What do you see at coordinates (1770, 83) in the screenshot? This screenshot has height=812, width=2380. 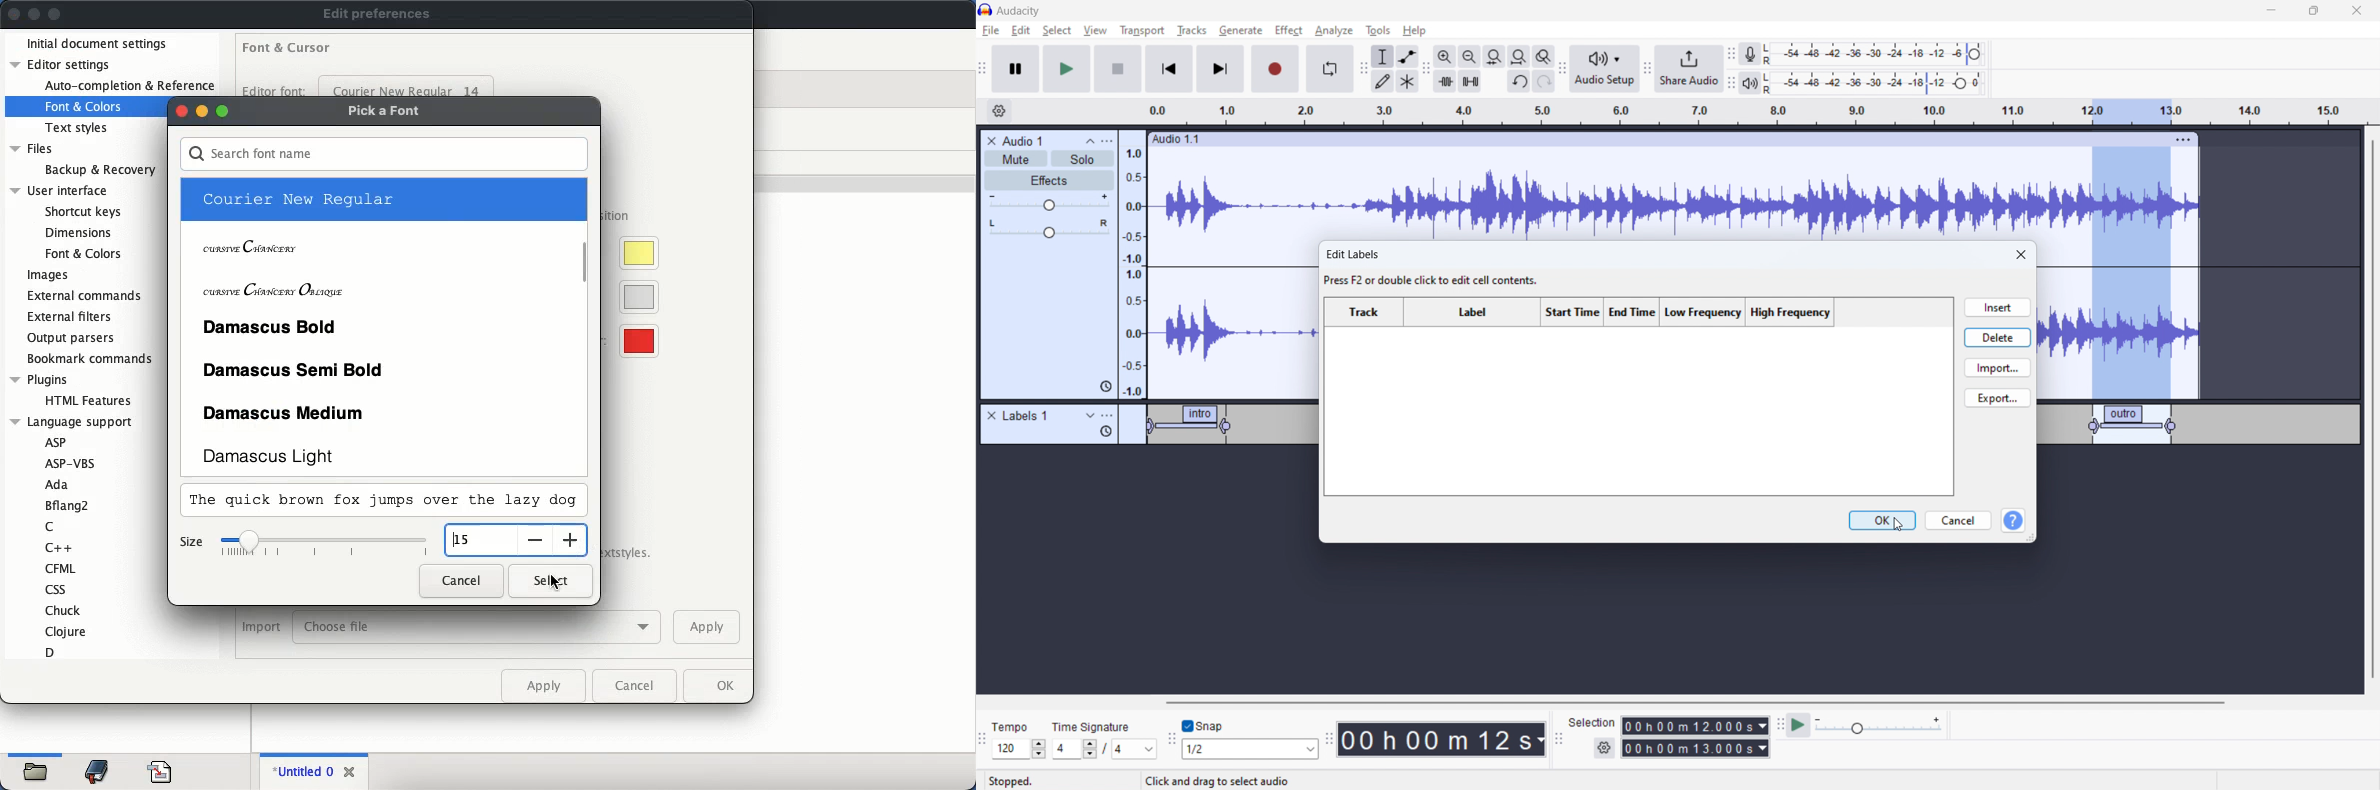 I see `` at bounding box center [1770, 83].